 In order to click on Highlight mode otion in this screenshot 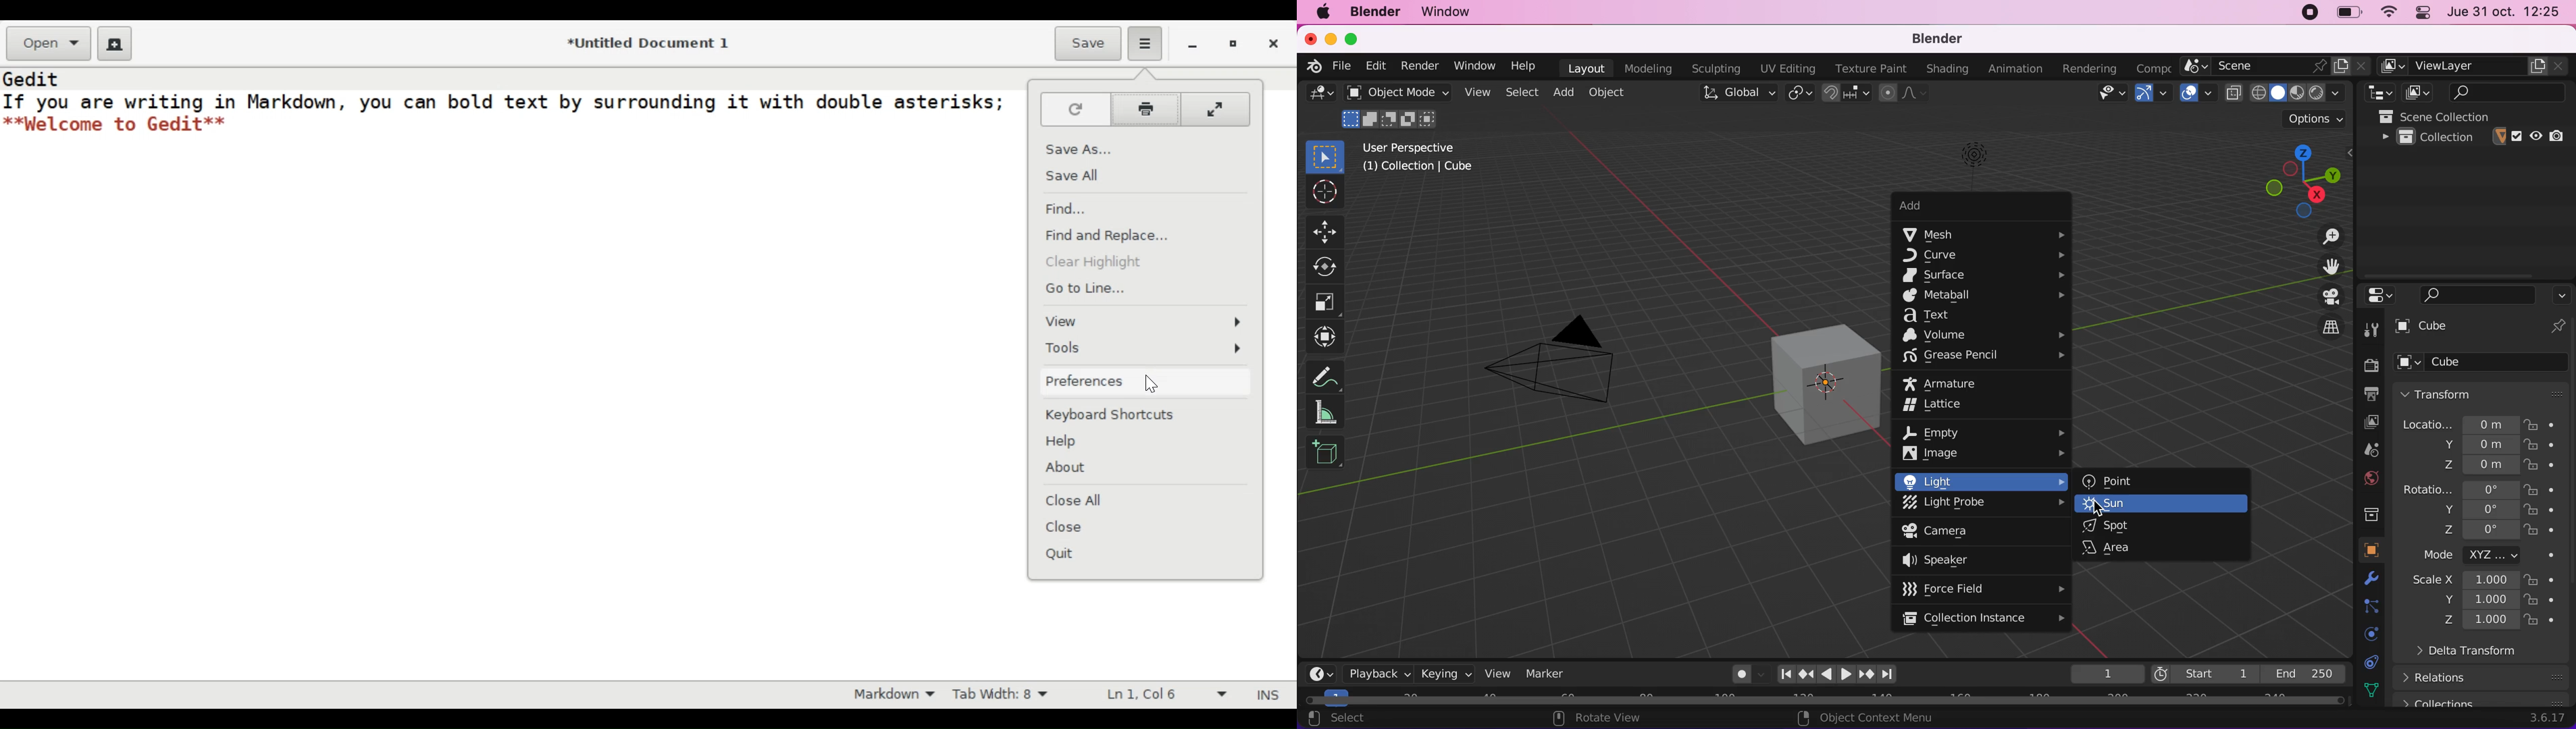, I will do `click(891, 693)`.